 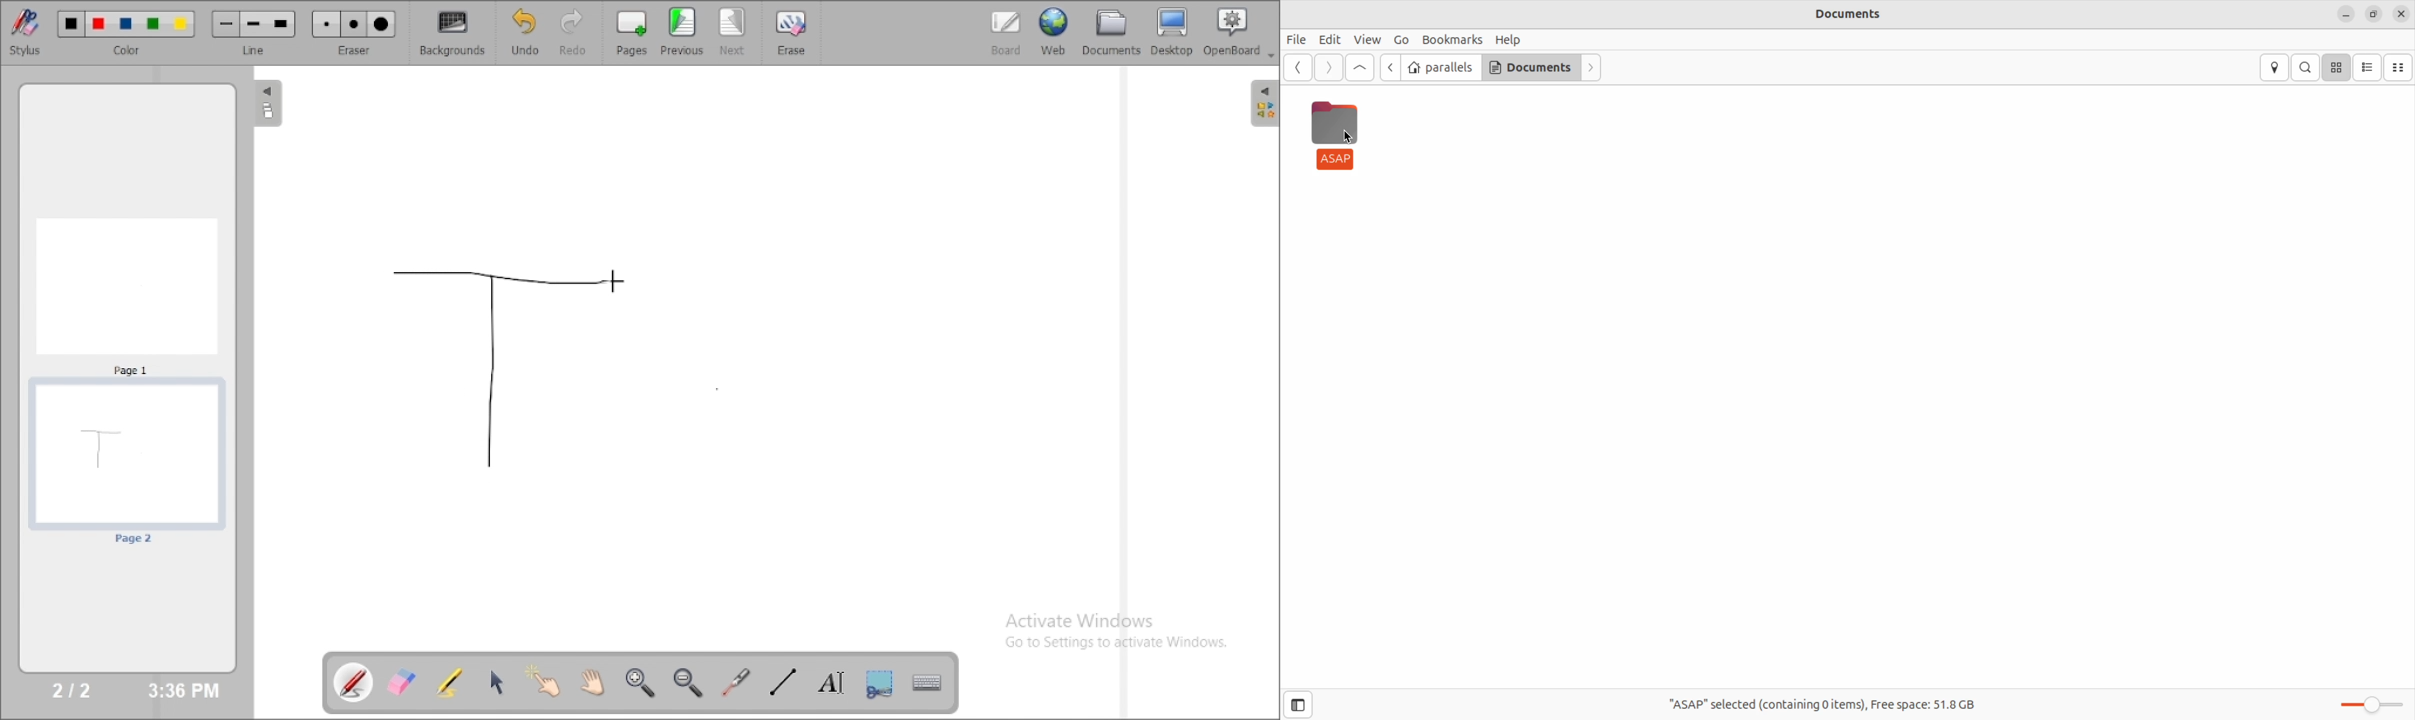 I want to click on Large eraser, so click(x=382, y=25).